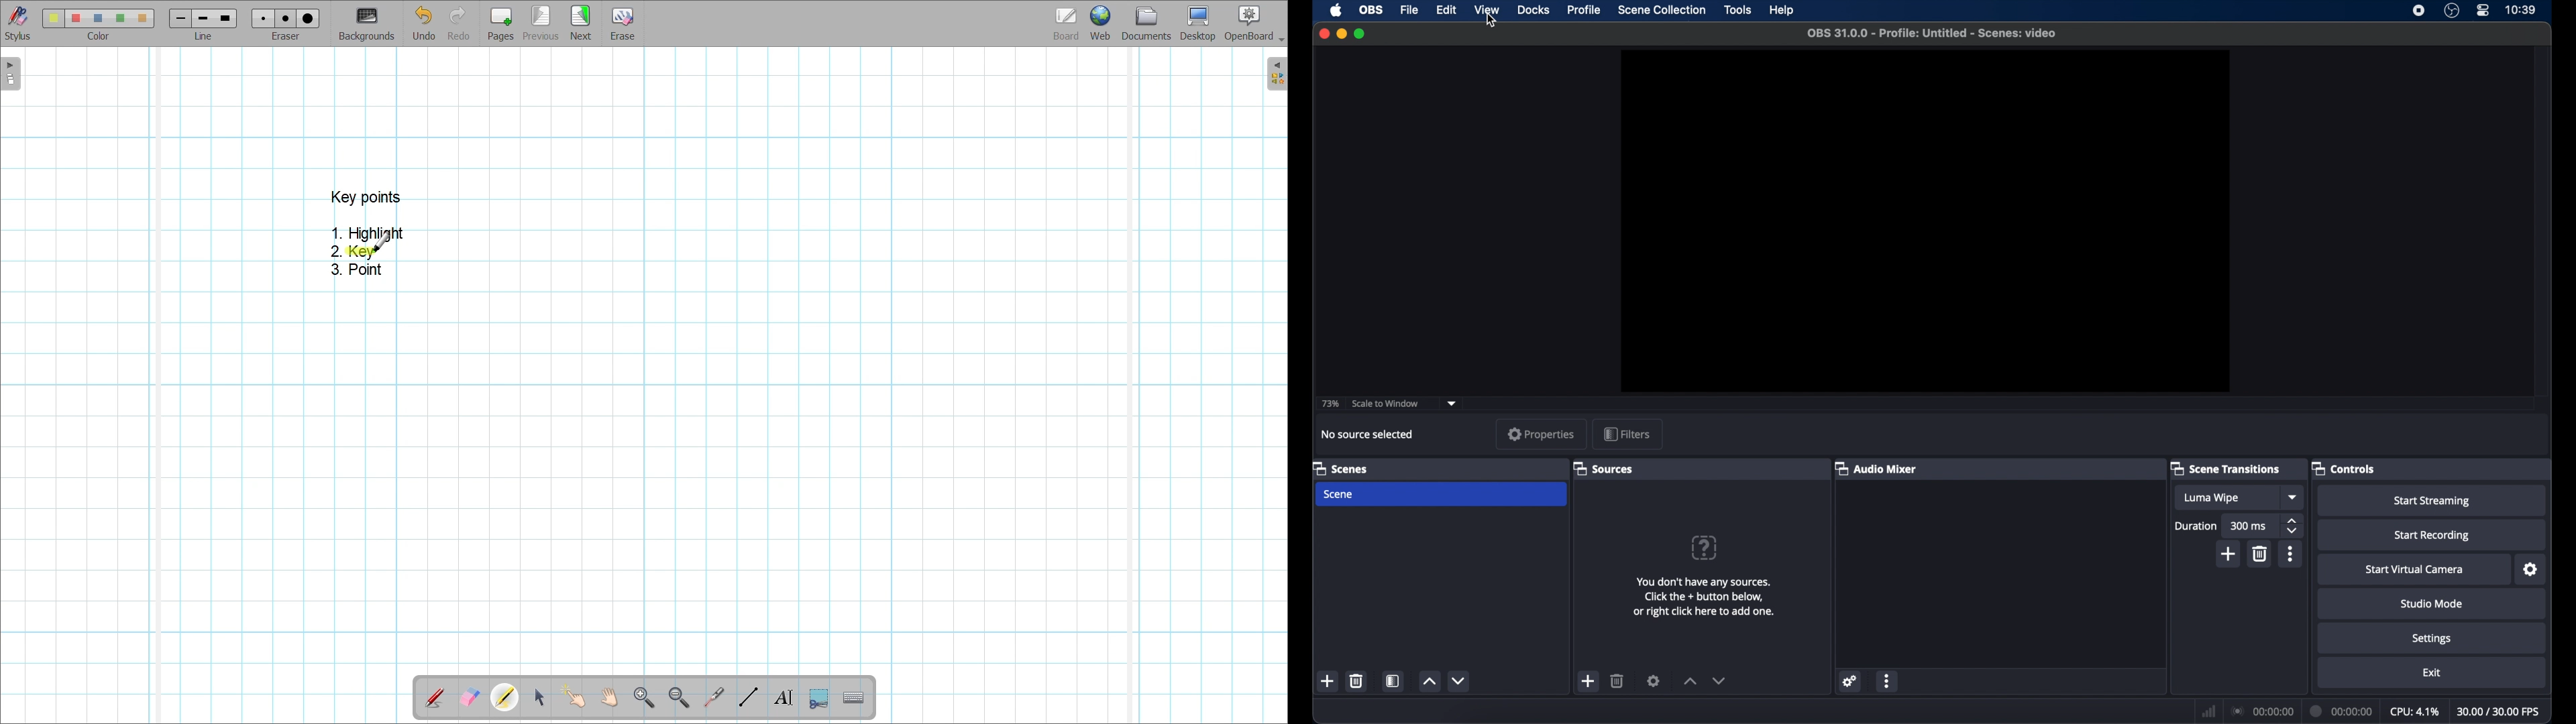 Image resolution: width=2576 pixels, height=728 pixels. I want to click on scenes, so click(1341, 468).